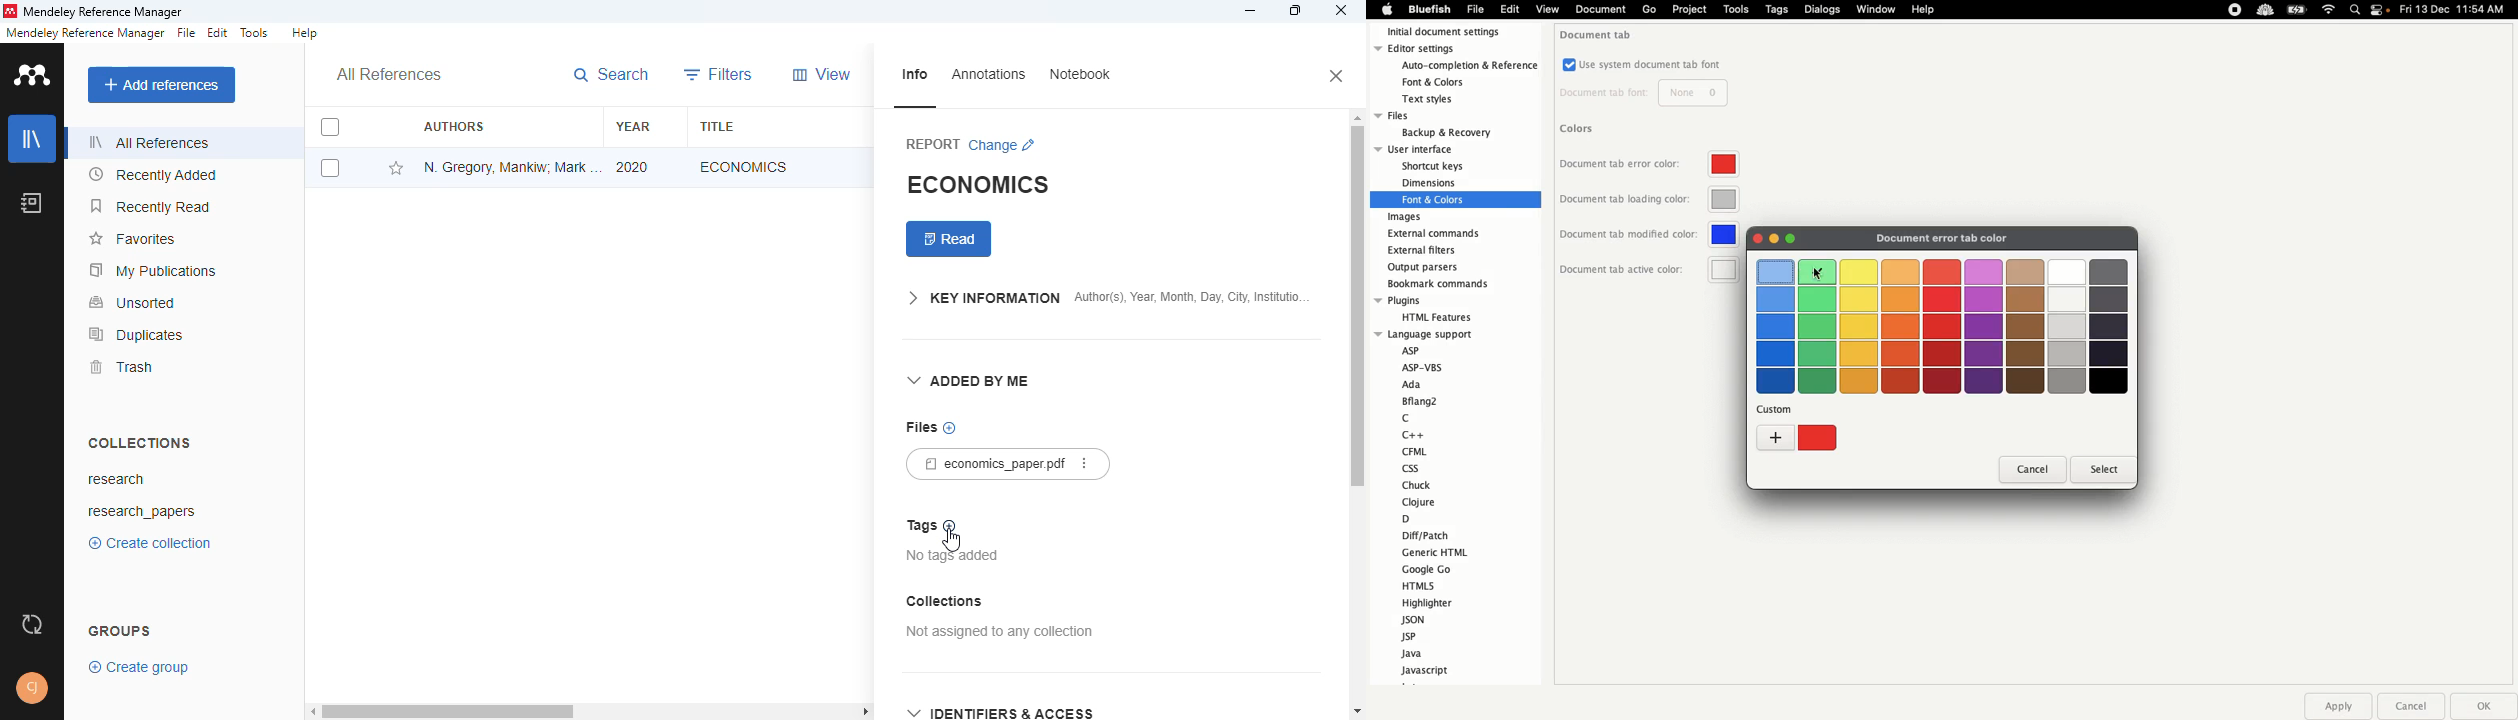  I want to click on Select, so click(2102, 469).